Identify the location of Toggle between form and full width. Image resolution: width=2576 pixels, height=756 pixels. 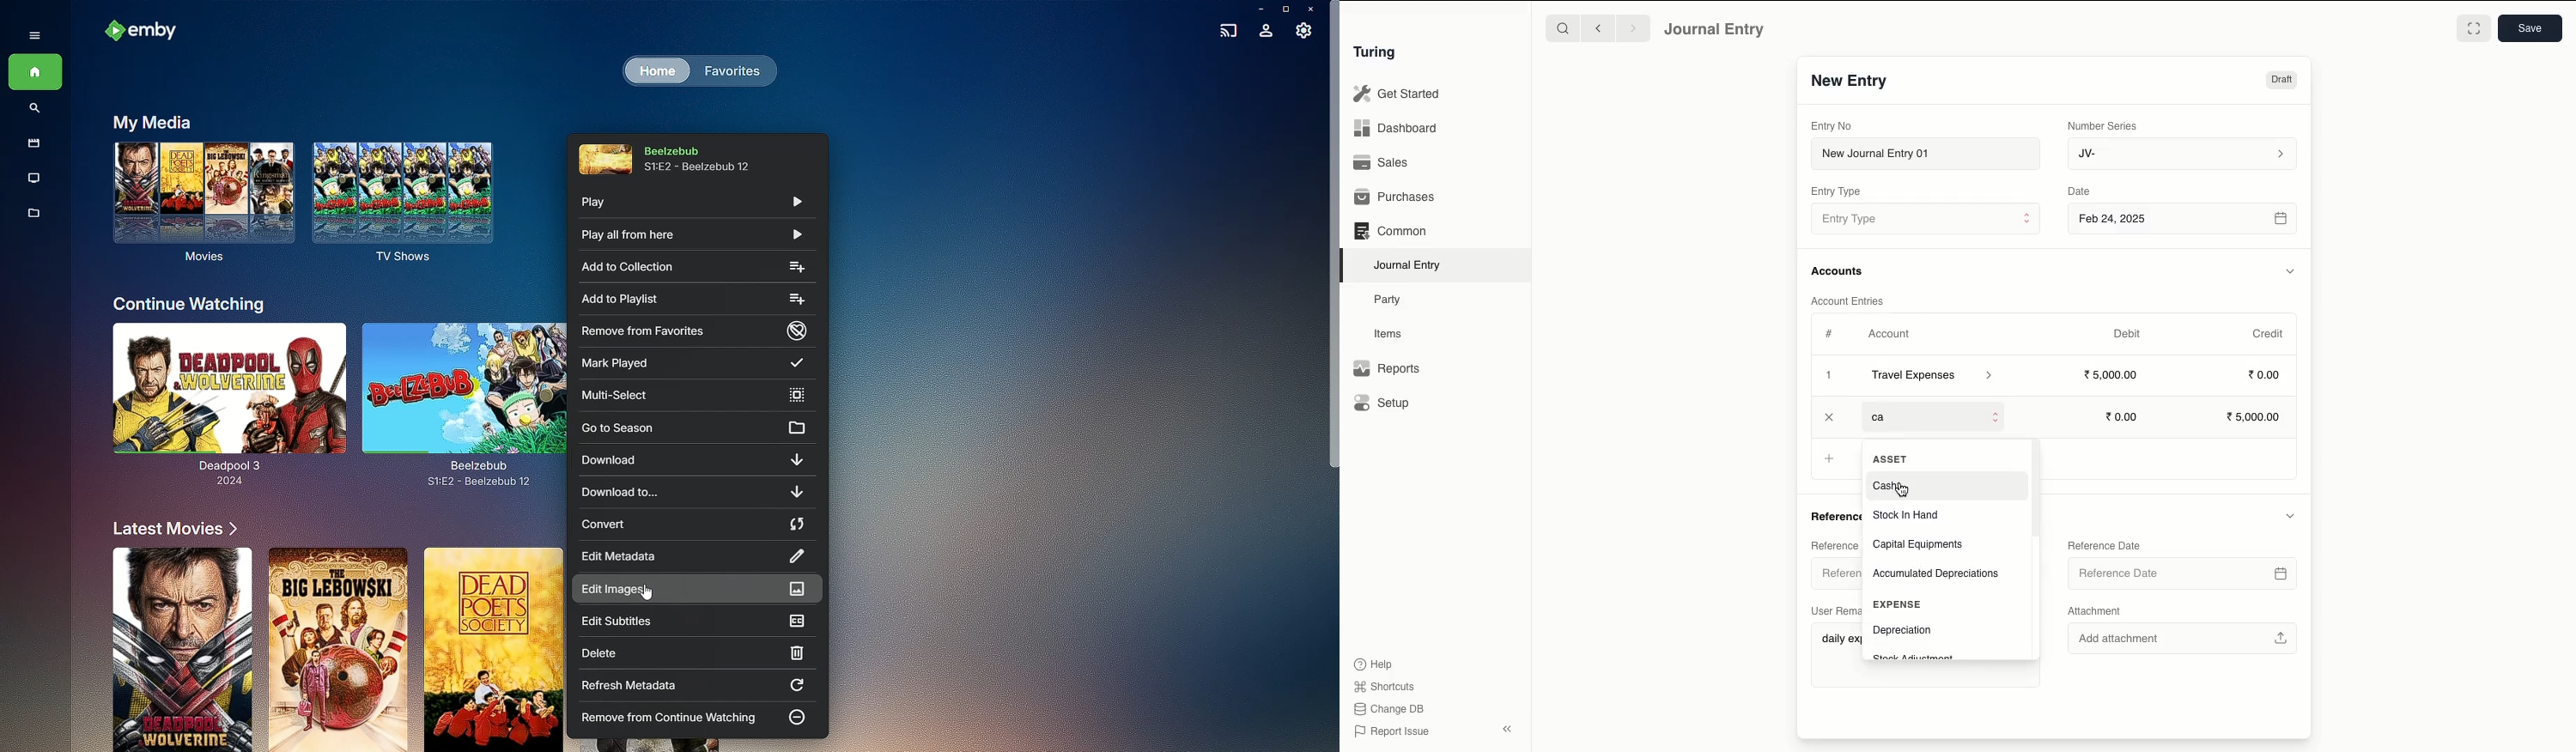
(2474, 28).